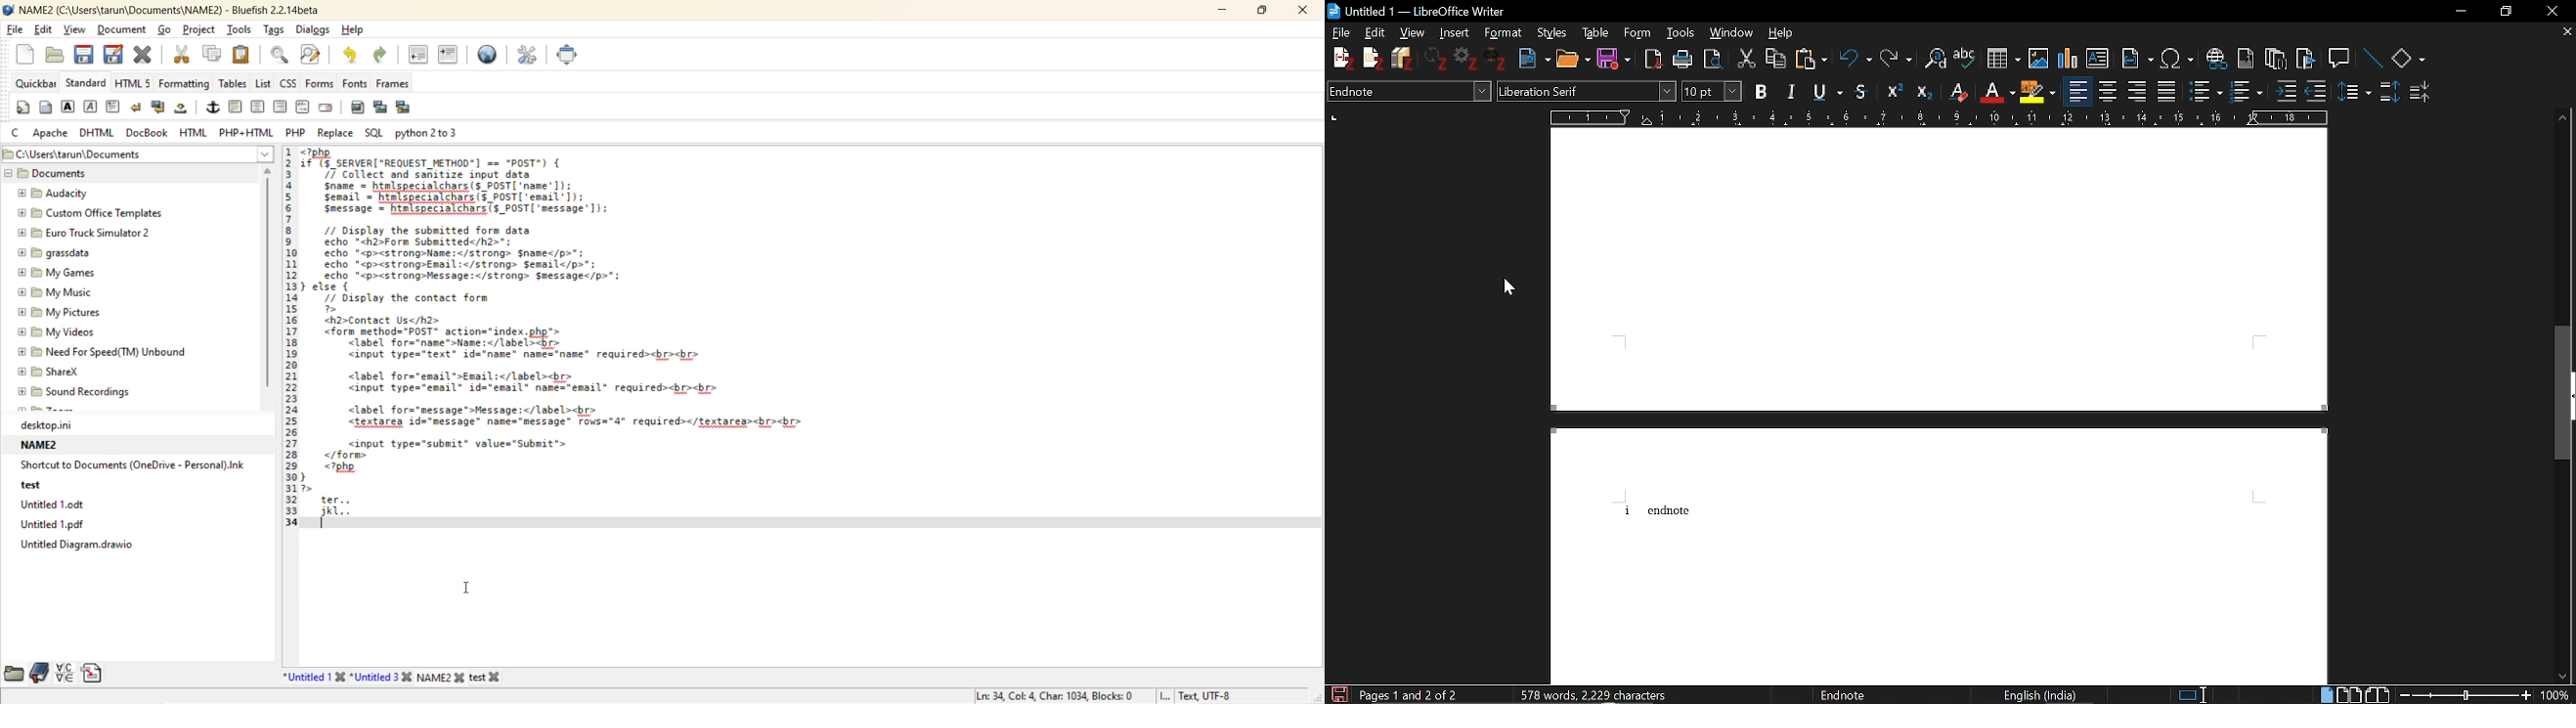 This screenshot has height=728, width=2576. What do you see at coordinates (2466, 695) in the screenshot?
I see `Change zoom` at bounding box center [2466, 695].